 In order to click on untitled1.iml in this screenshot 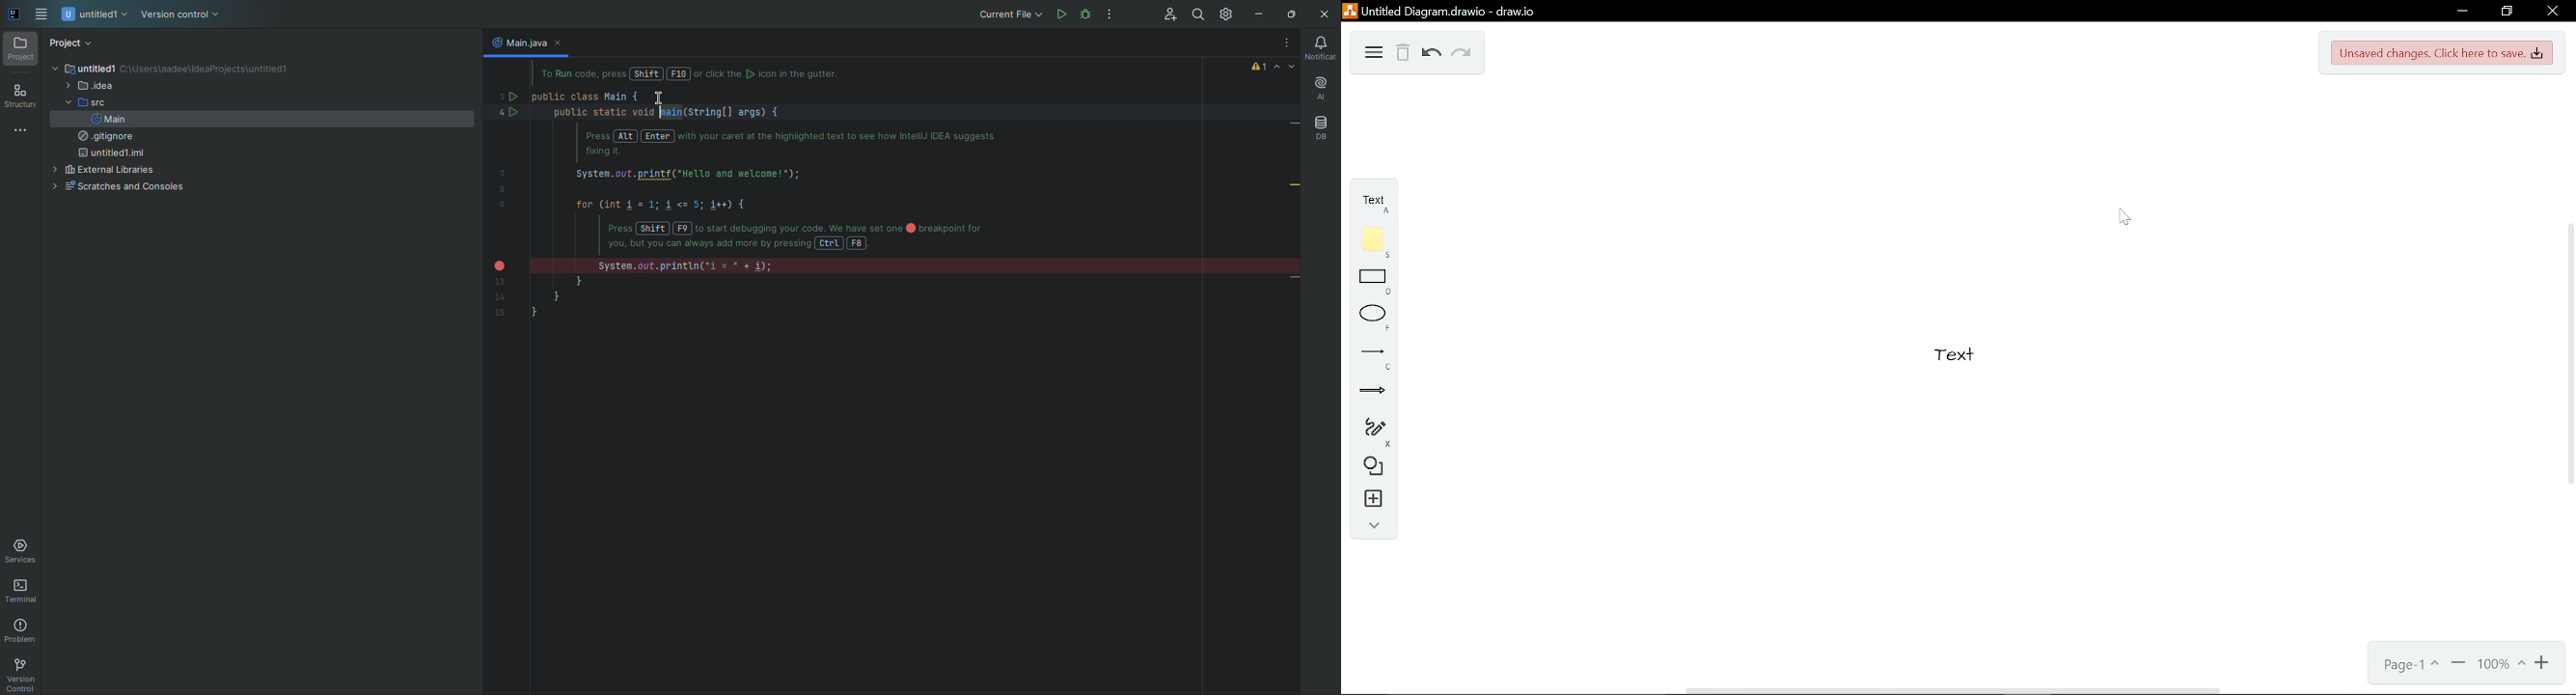, I will do `click(109, 154)`.